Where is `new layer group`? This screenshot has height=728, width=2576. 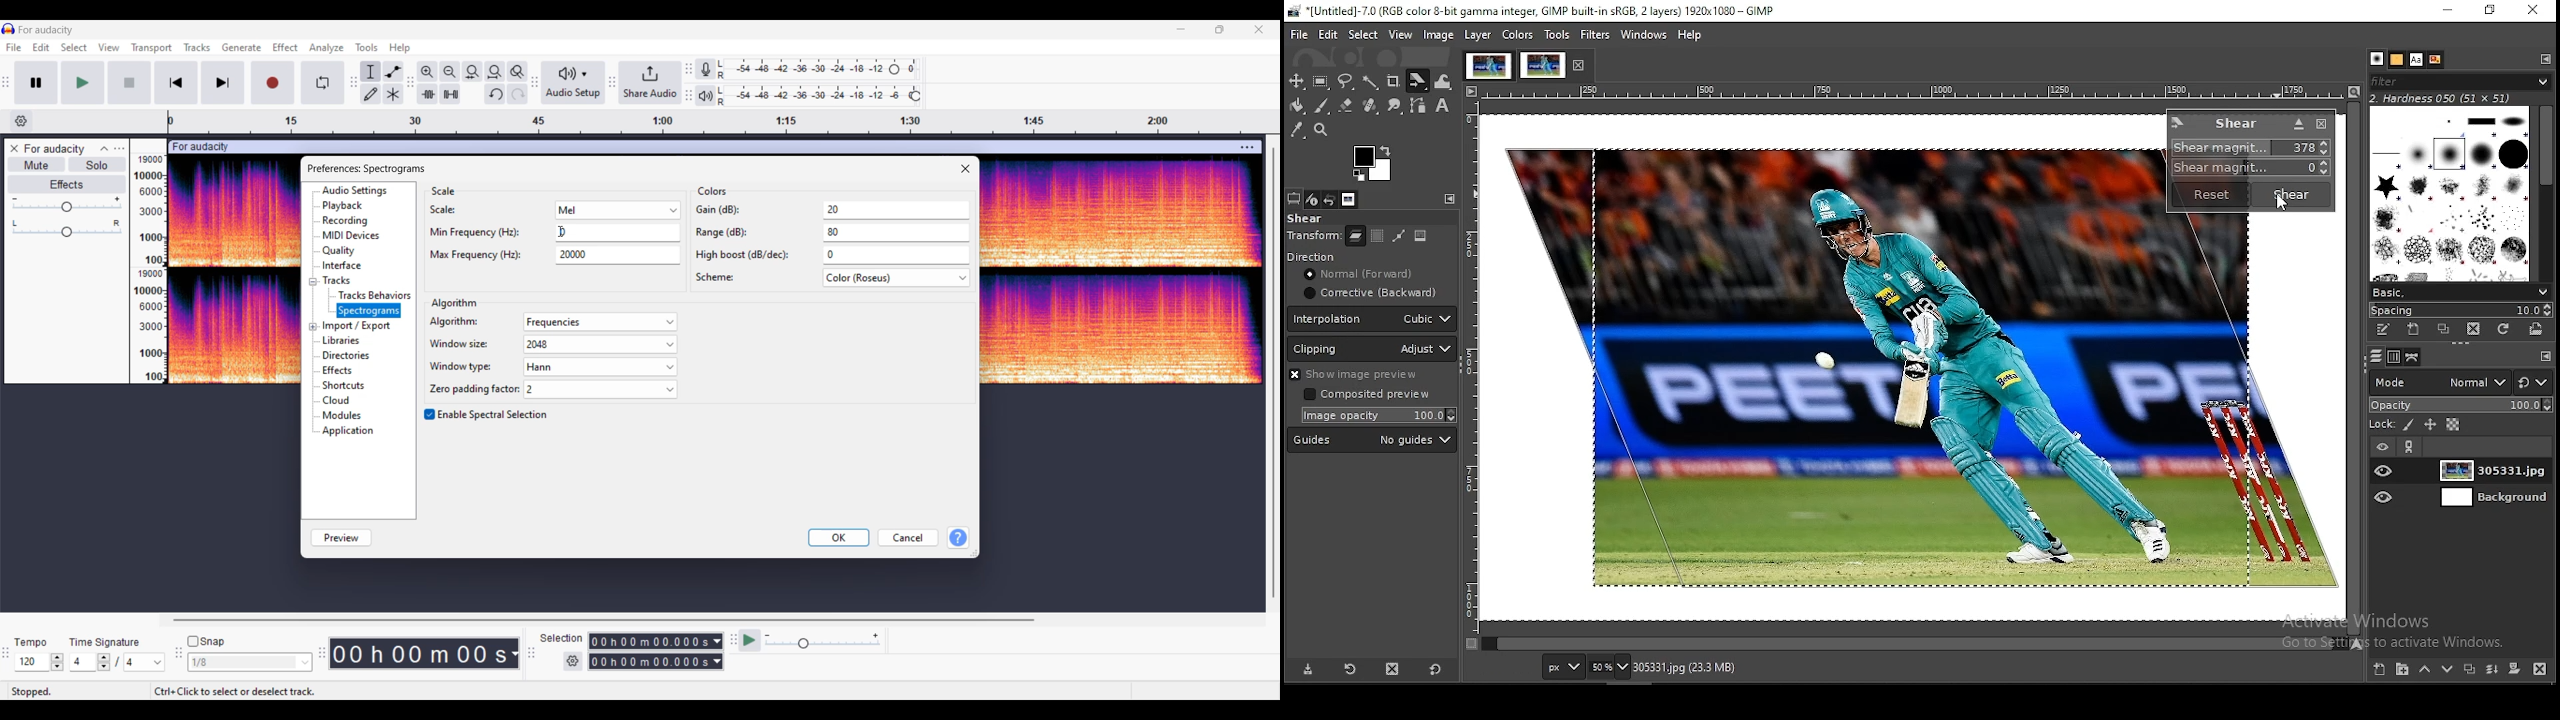
new layer group is located at coordinates (2401, 670).